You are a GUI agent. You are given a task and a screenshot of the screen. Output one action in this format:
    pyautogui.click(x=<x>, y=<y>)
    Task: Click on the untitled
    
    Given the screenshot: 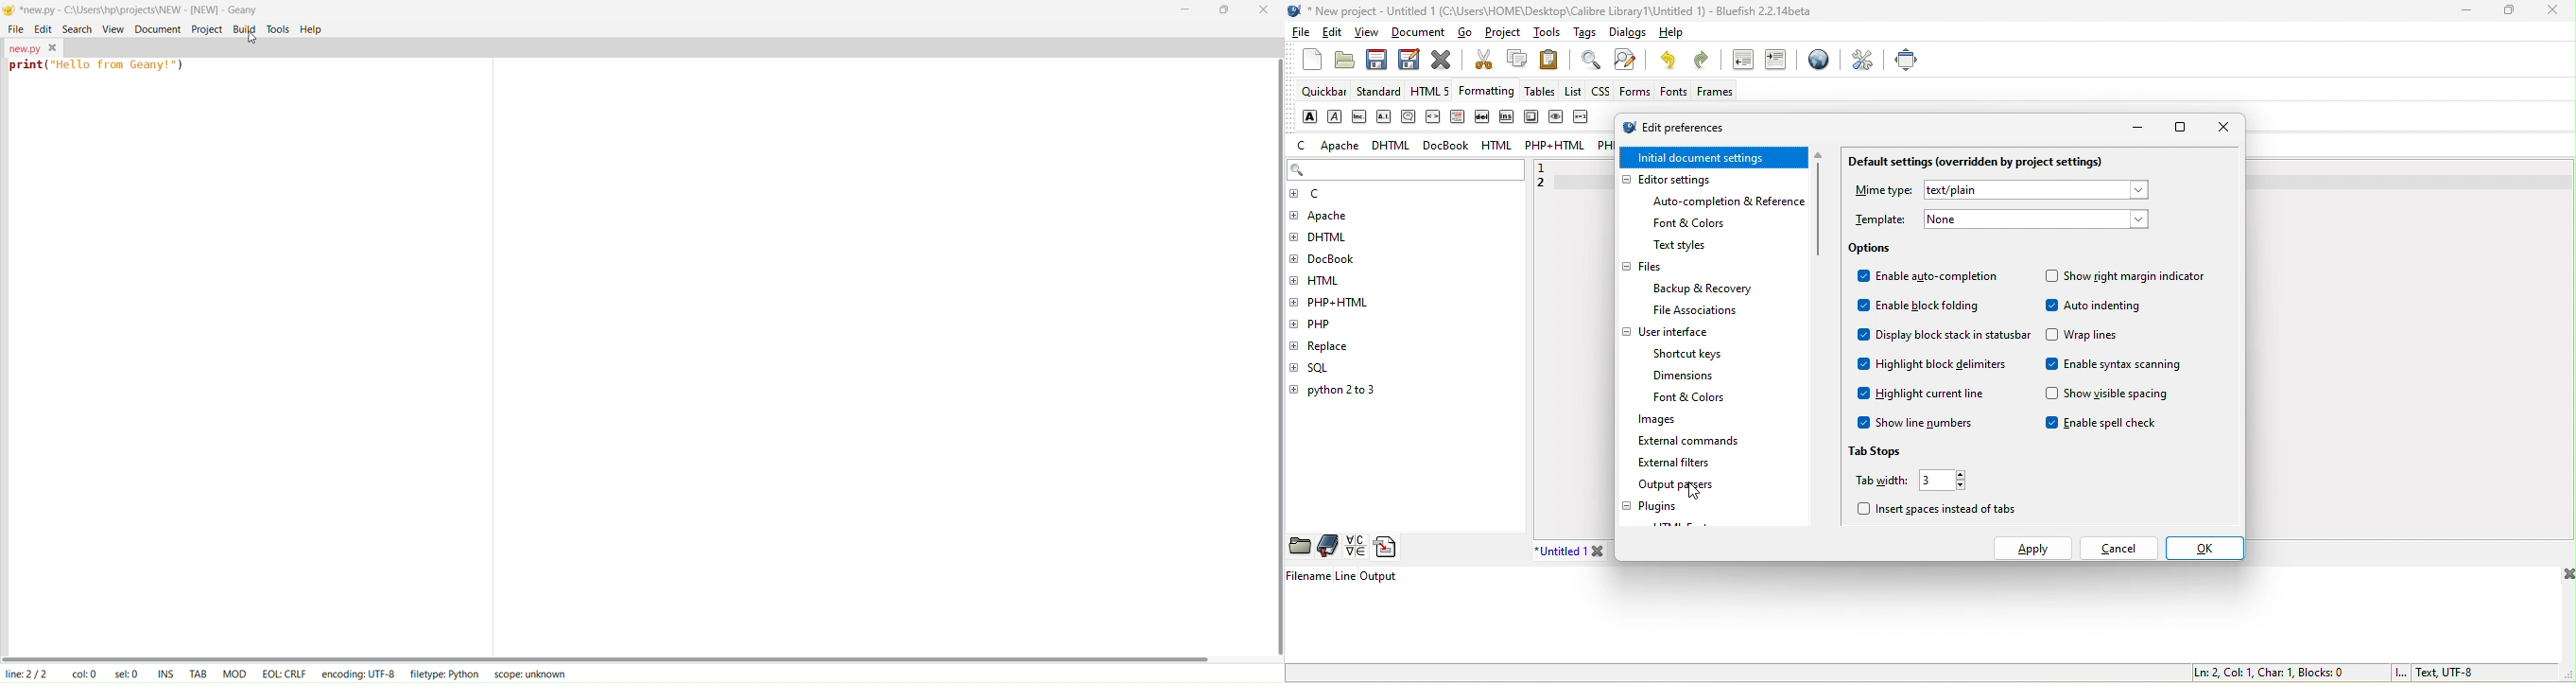 What is the action you would take?
    pyautogui.click(x=1584, y=551)
    